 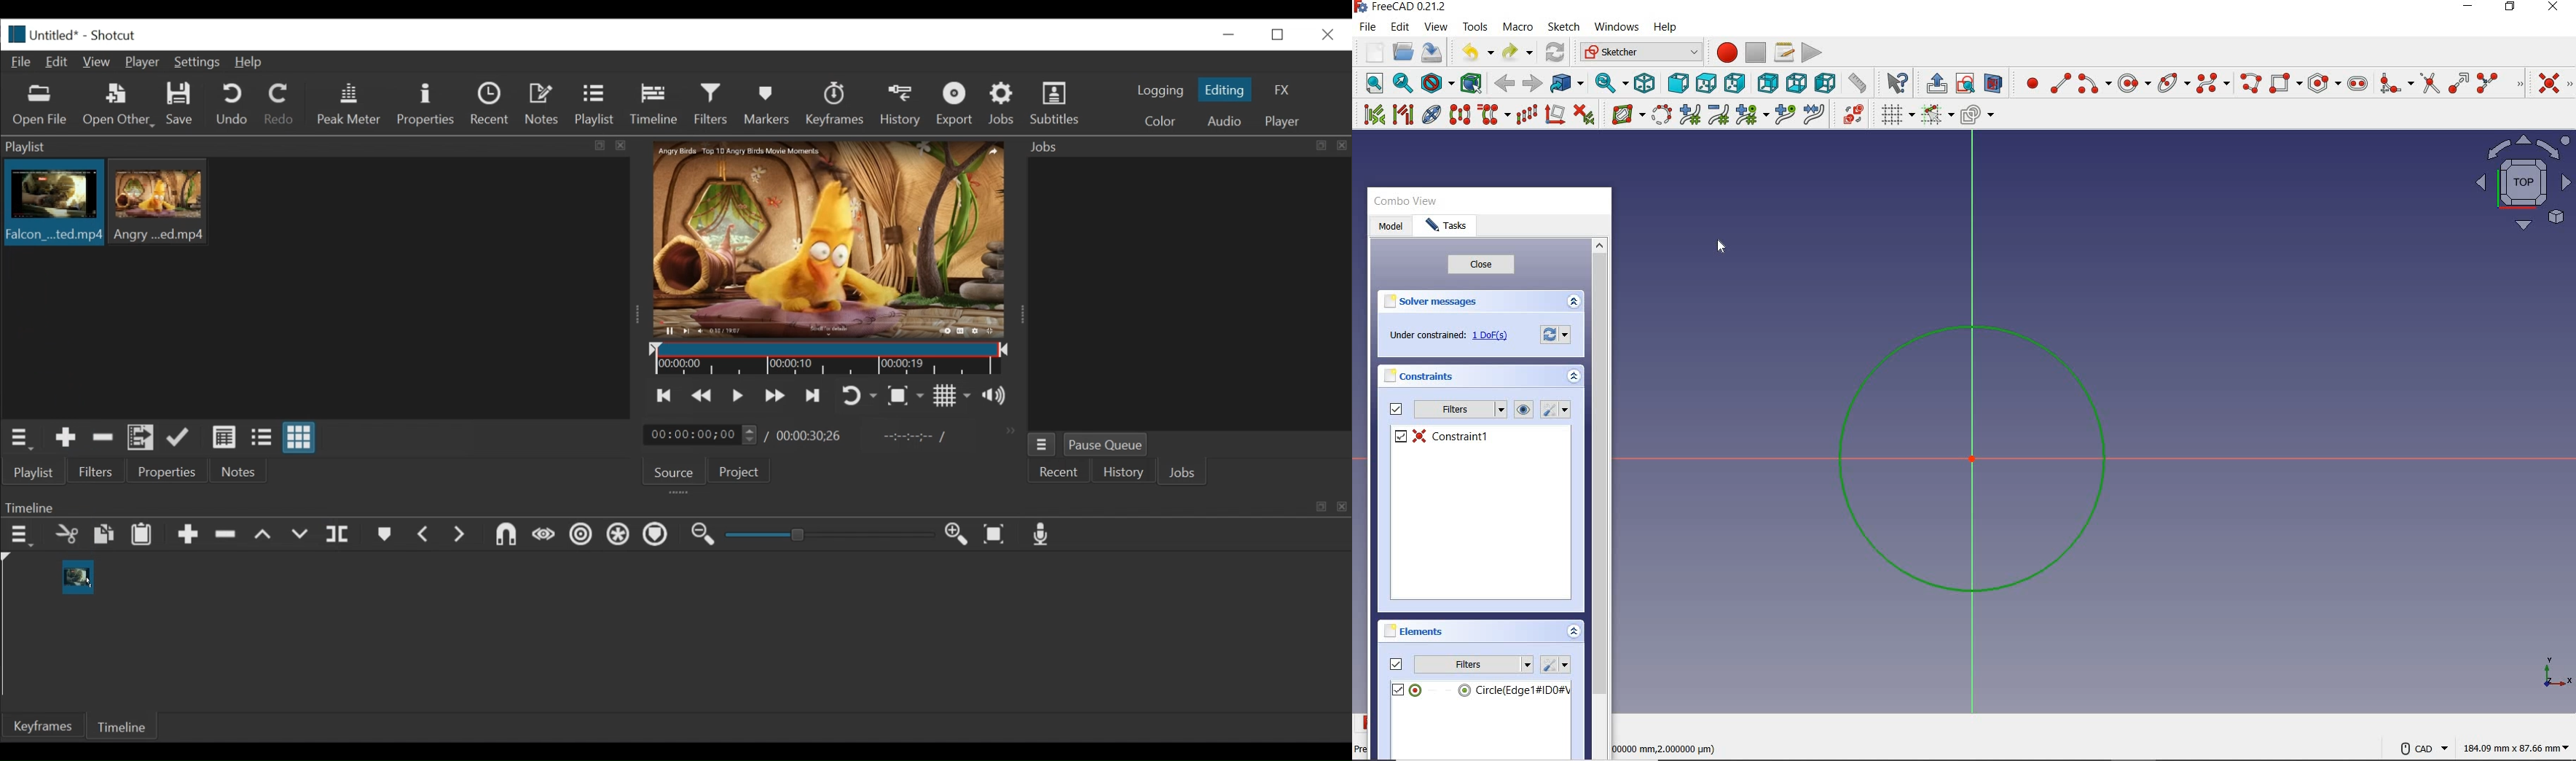 What do you see at coordinates (1618, 27) in the screenshot?
I see `windows` at bounding box center [1618, 27].